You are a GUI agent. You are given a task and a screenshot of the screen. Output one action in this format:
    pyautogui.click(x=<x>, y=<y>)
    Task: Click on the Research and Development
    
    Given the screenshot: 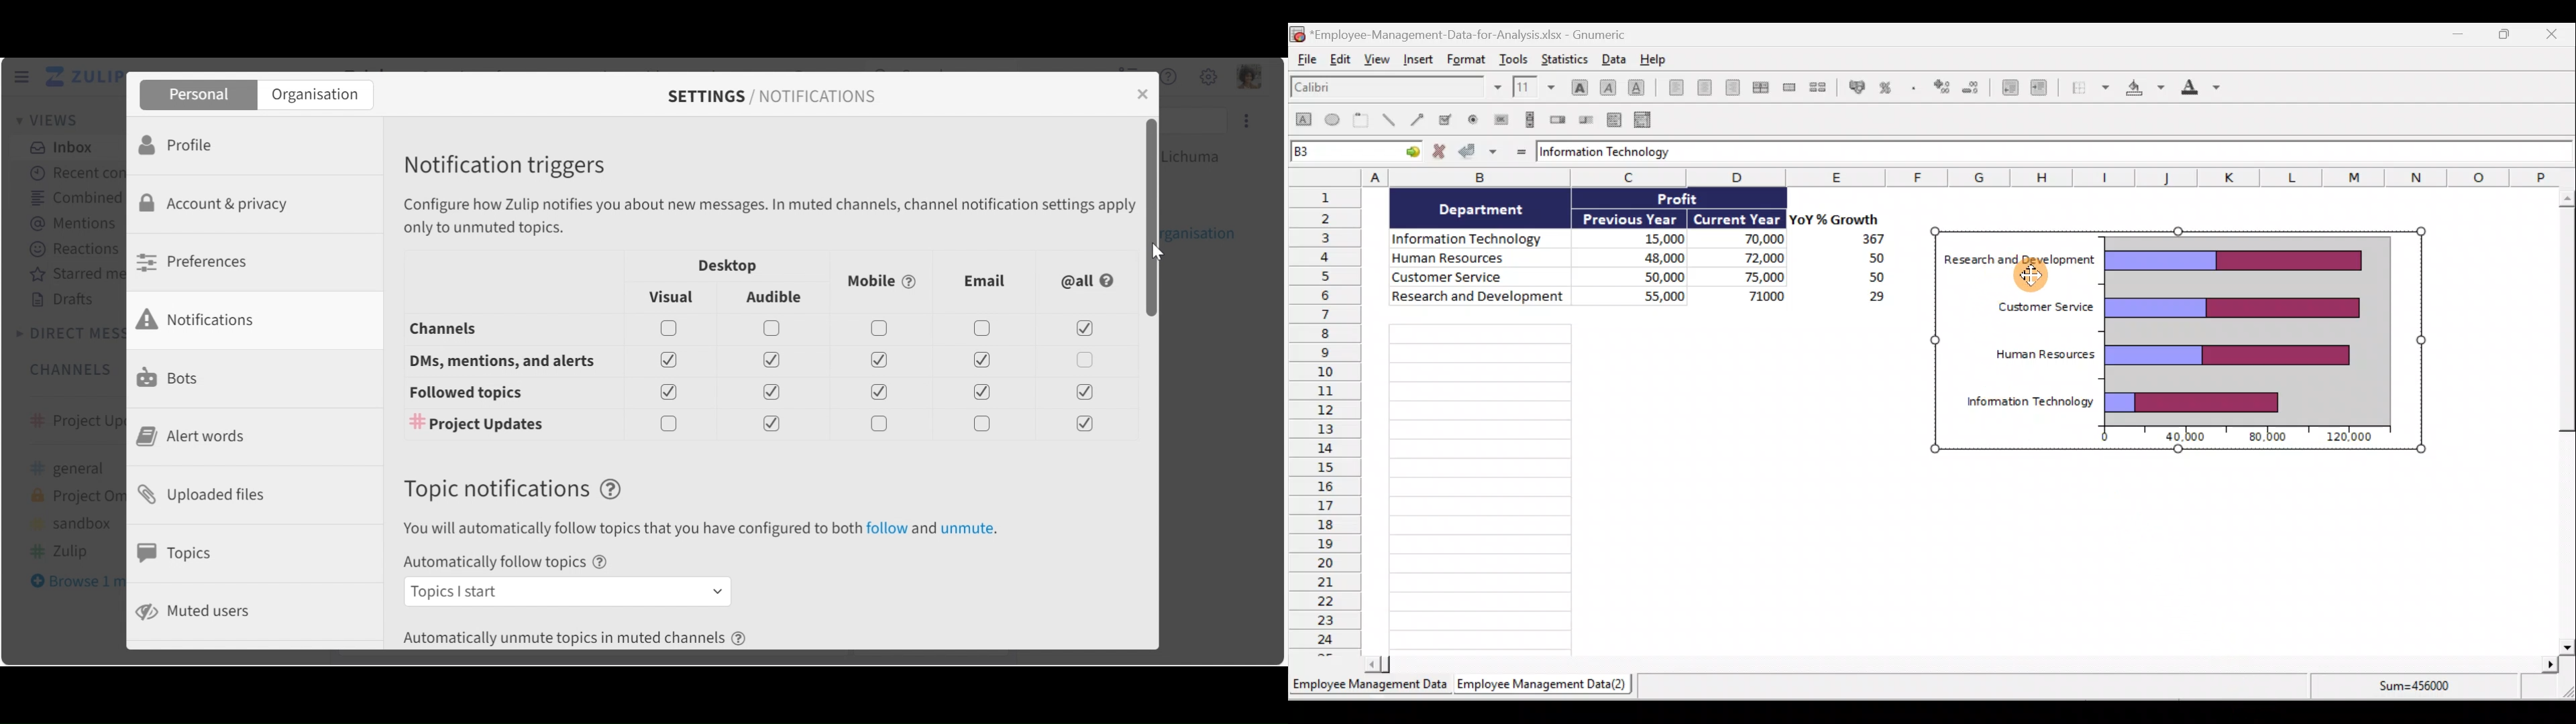 What is the action you would take?
    pyautogui.click(x=1478, y=300)
    